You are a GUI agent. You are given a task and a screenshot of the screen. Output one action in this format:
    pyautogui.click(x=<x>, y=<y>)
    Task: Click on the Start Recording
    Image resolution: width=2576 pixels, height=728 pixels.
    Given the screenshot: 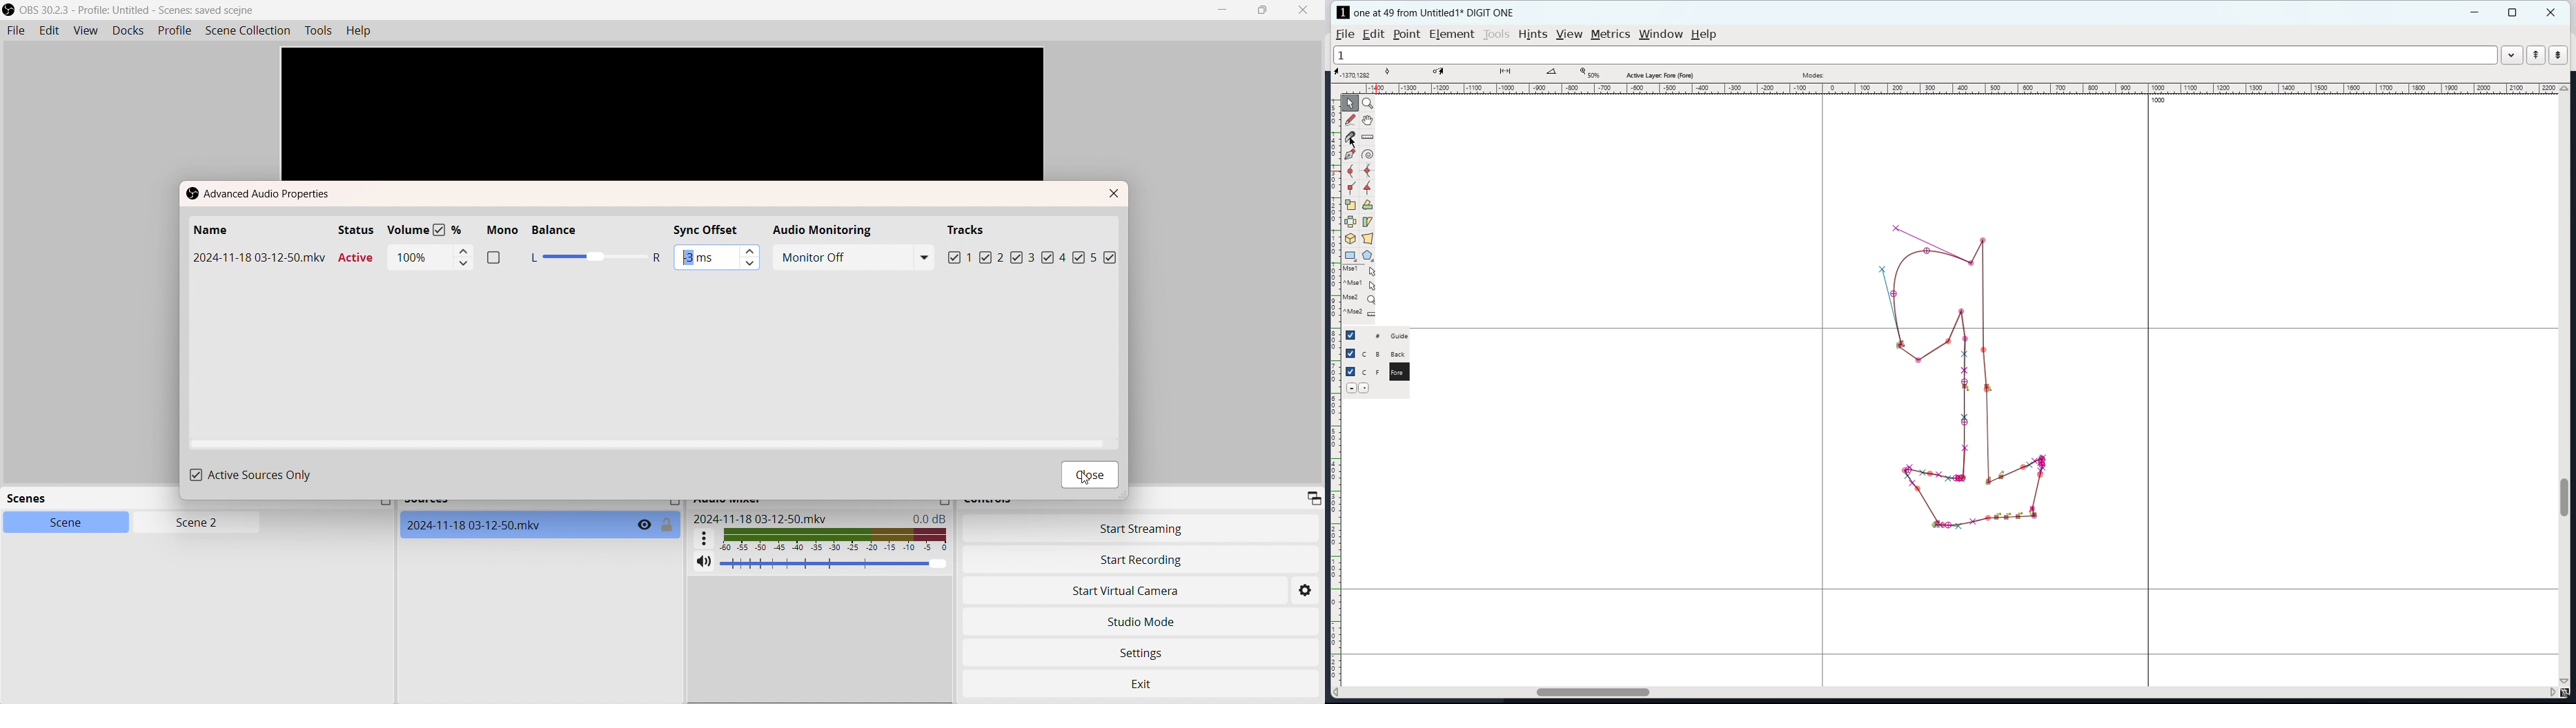 What is the action you would take?
    pyautogui.click(x=1141, y=560)
    